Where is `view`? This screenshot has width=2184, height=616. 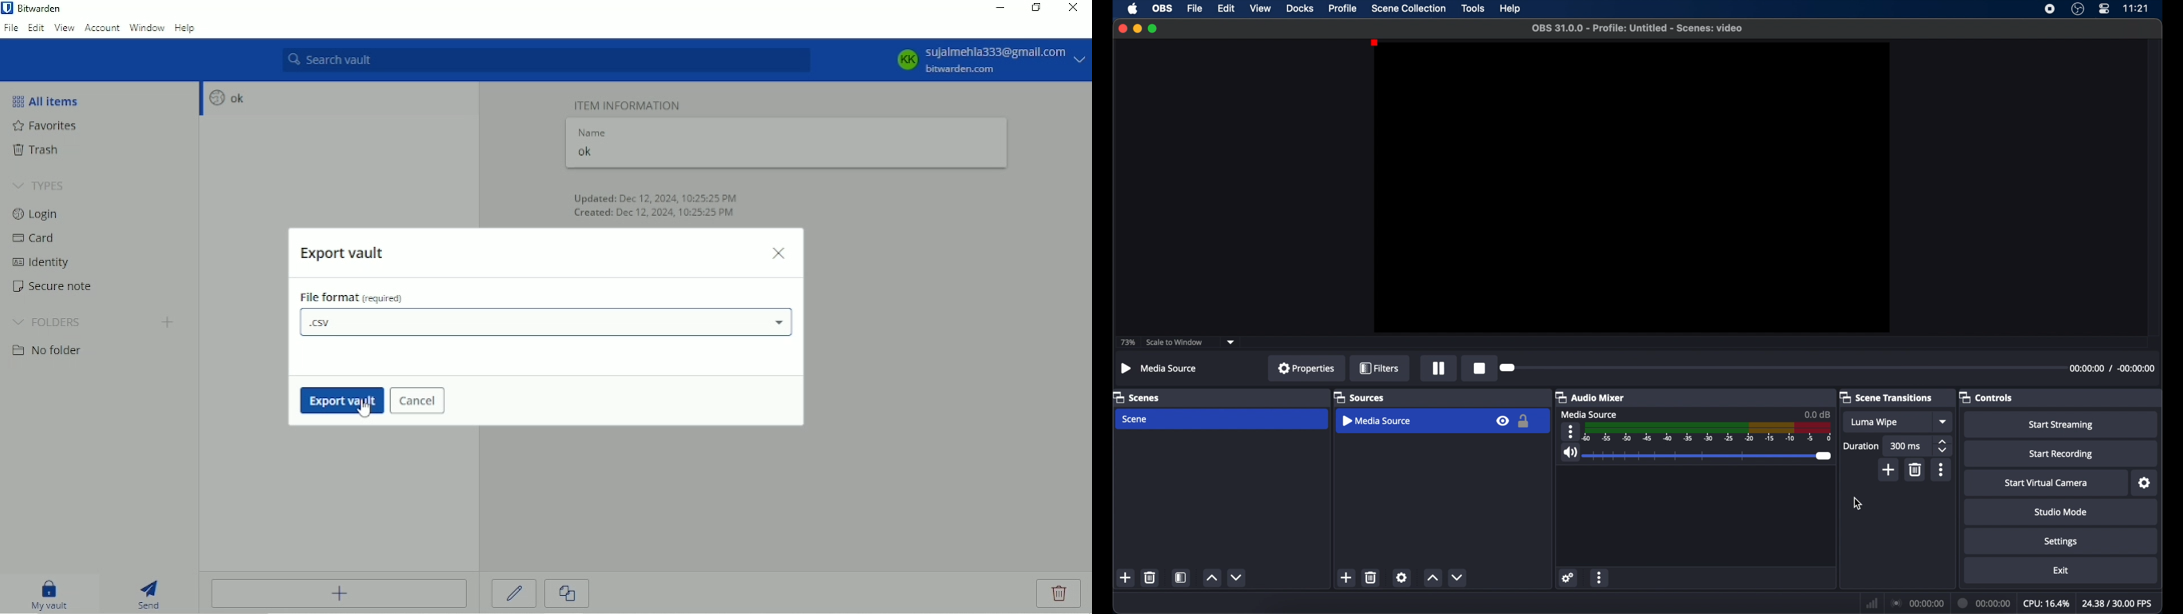
view is located at coordinates (1260, 7).